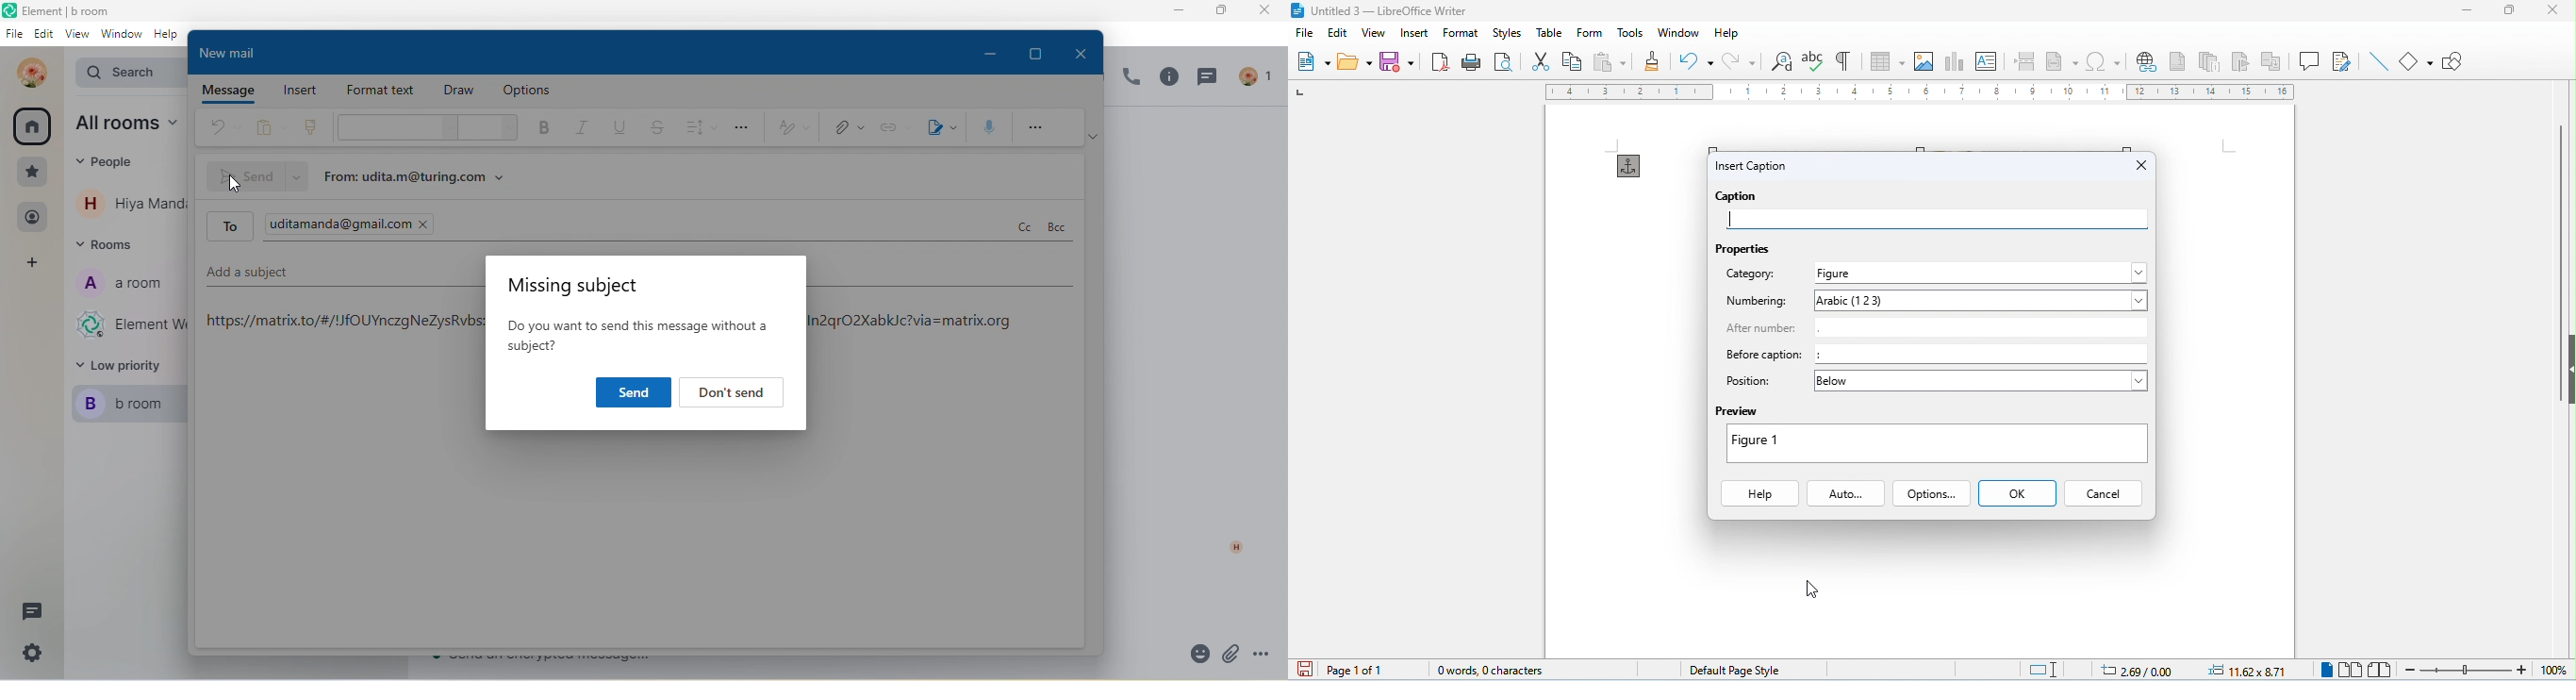 Image resolution: width=2576 pixels, height=700 pixels. Describe the element at coordinates (2568, 371) in the screenshot. I see `hide` at that location.